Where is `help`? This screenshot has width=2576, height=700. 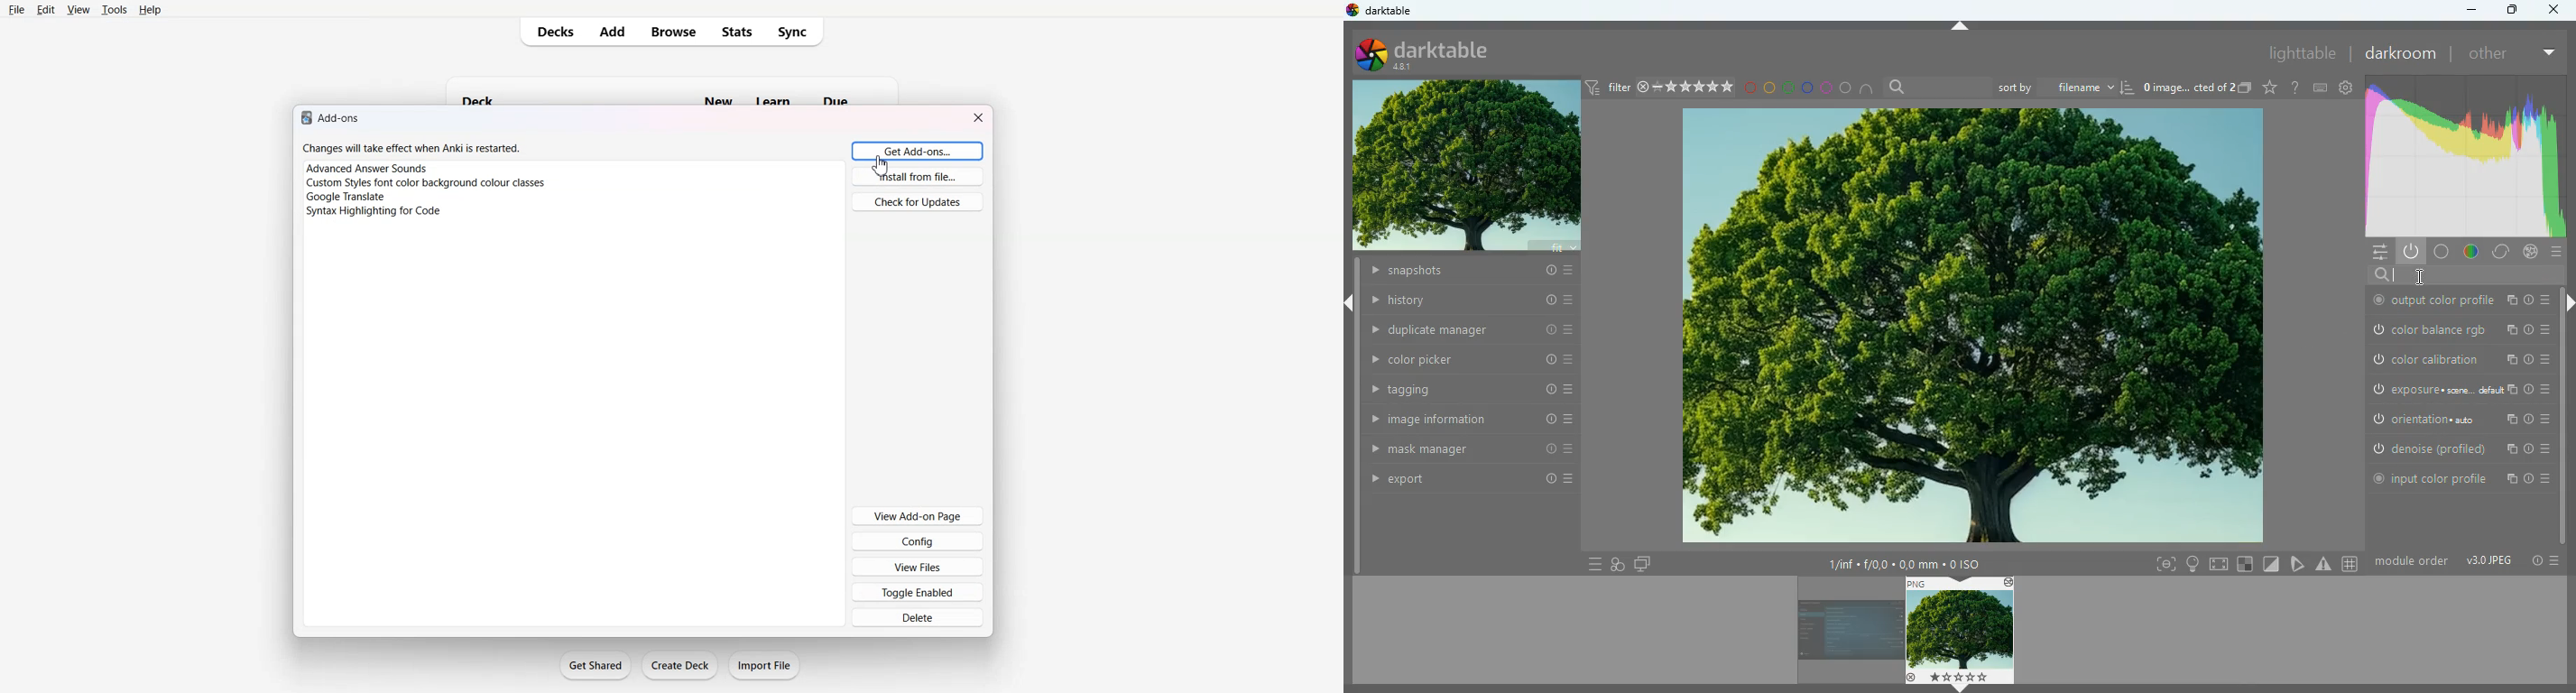
help is located at coordinates (2295, 88).